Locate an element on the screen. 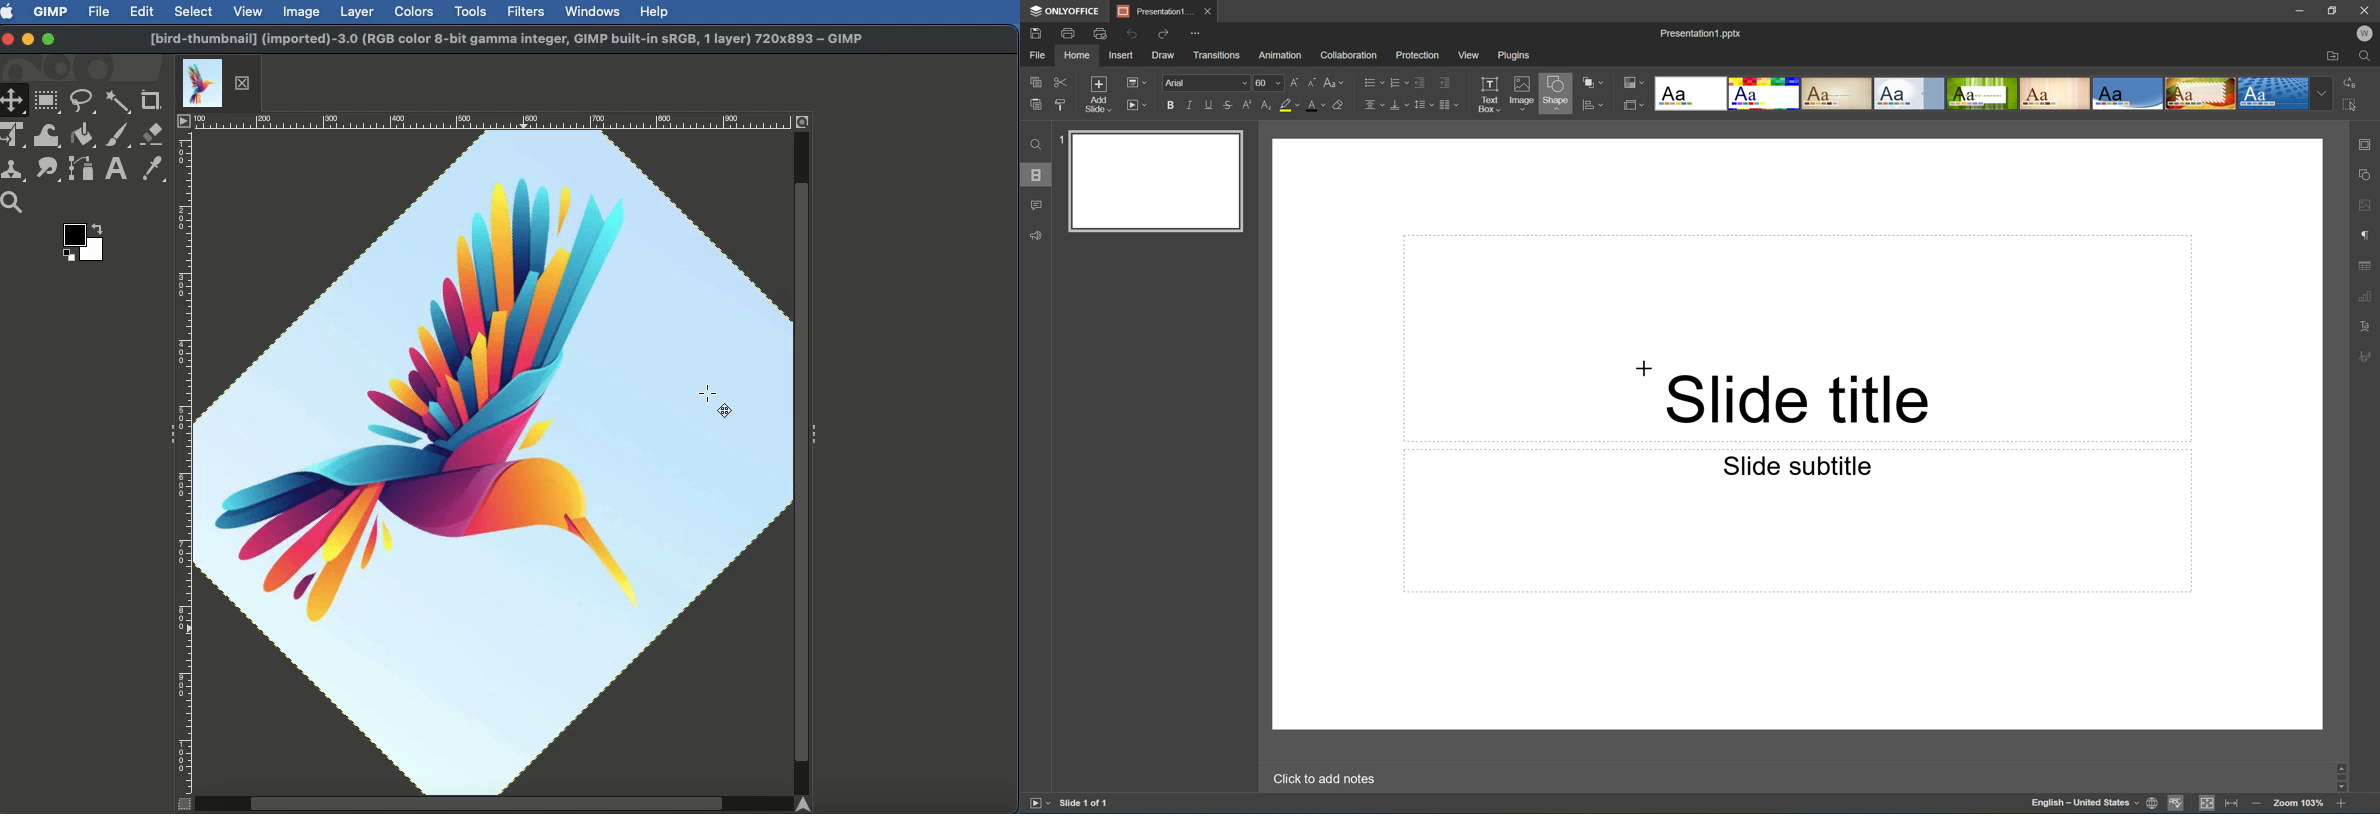 The height and width of the screenshot is (840, 2380). Spell checking is located at coordinates (2174, 806).